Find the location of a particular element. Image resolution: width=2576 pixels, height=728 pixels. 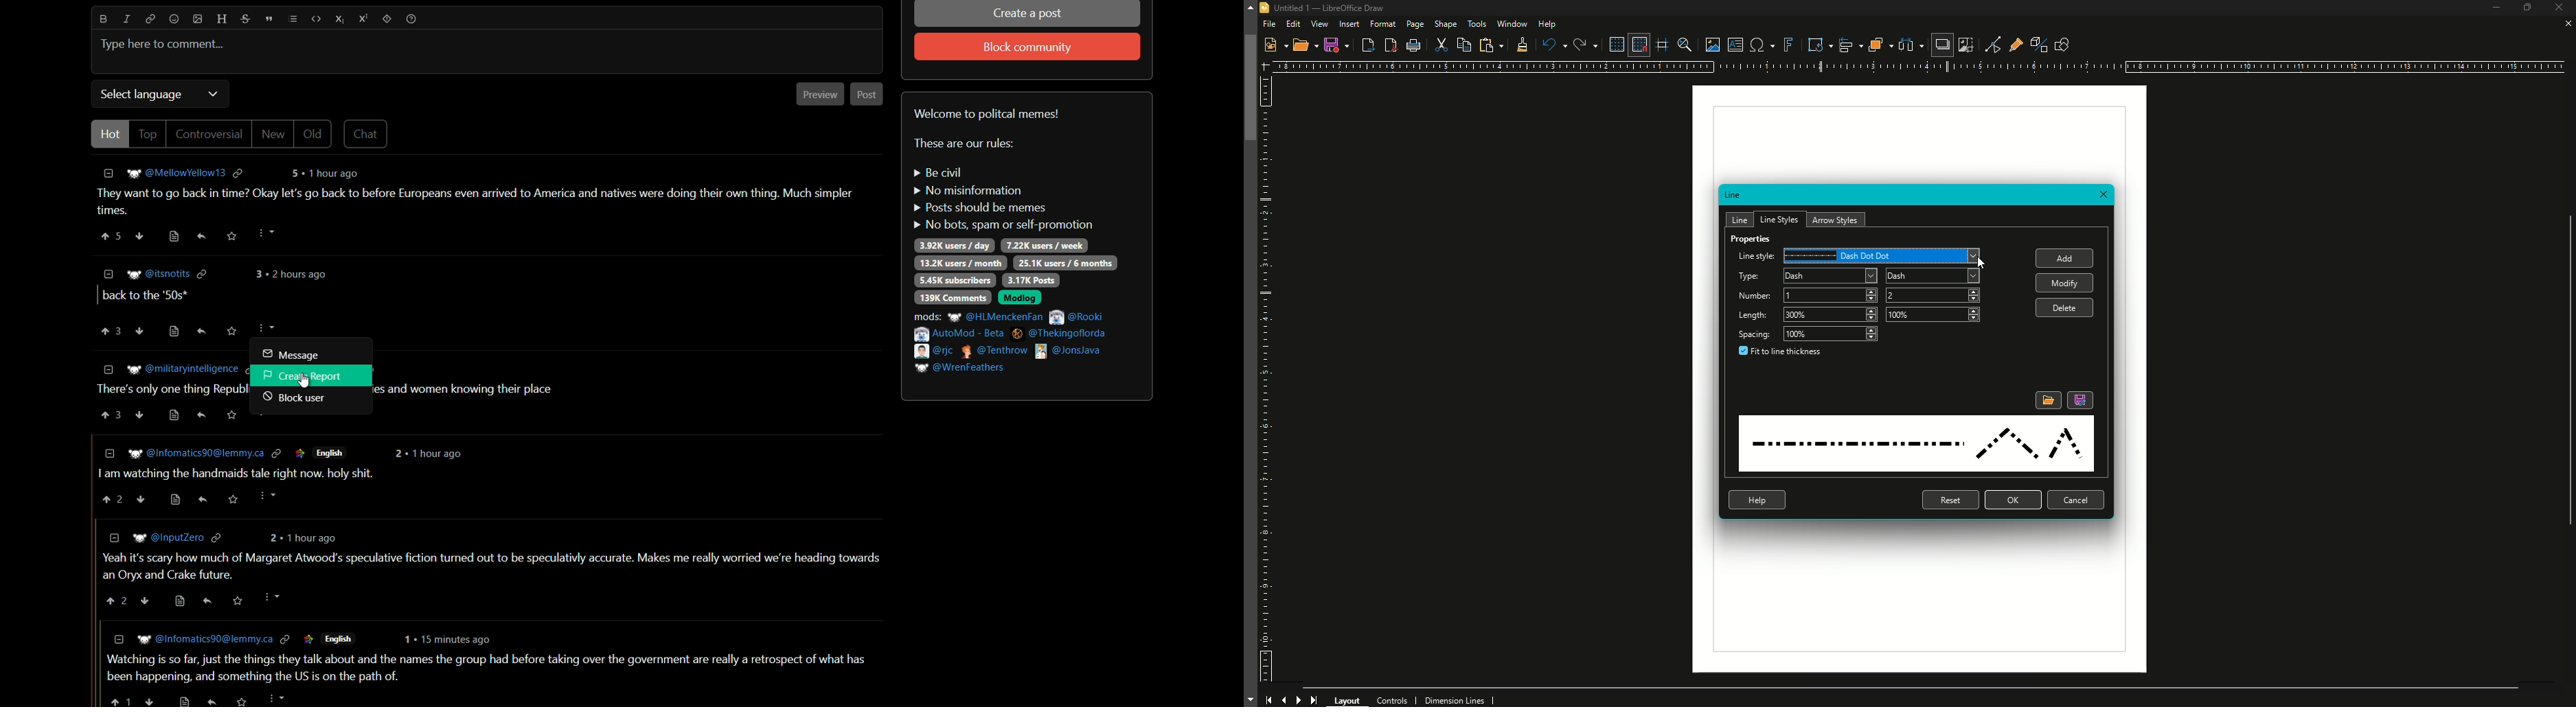

Dimension Lines is located at coordinates (1460, 699).